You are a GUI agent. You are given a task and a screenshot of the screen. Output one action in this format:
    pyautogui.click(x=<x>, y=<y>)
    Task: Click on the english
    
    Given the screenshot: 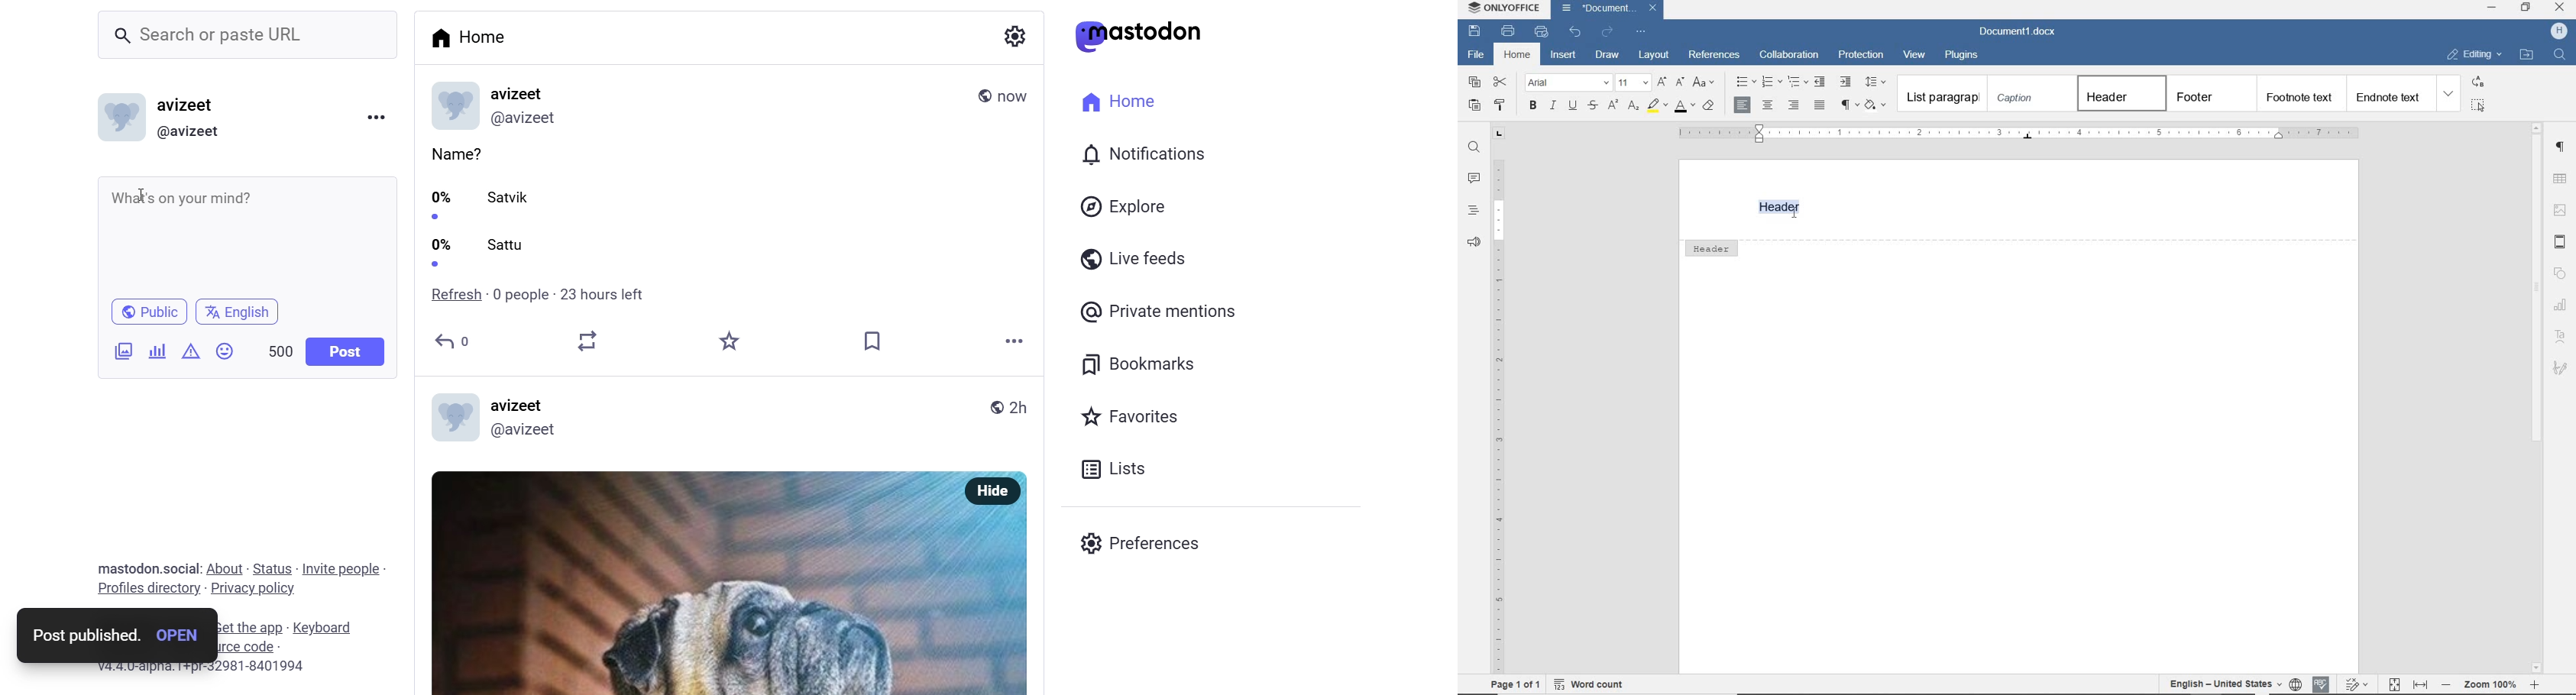 What is the action you would take?
    pyautogui.click(x=238, y=312)
    